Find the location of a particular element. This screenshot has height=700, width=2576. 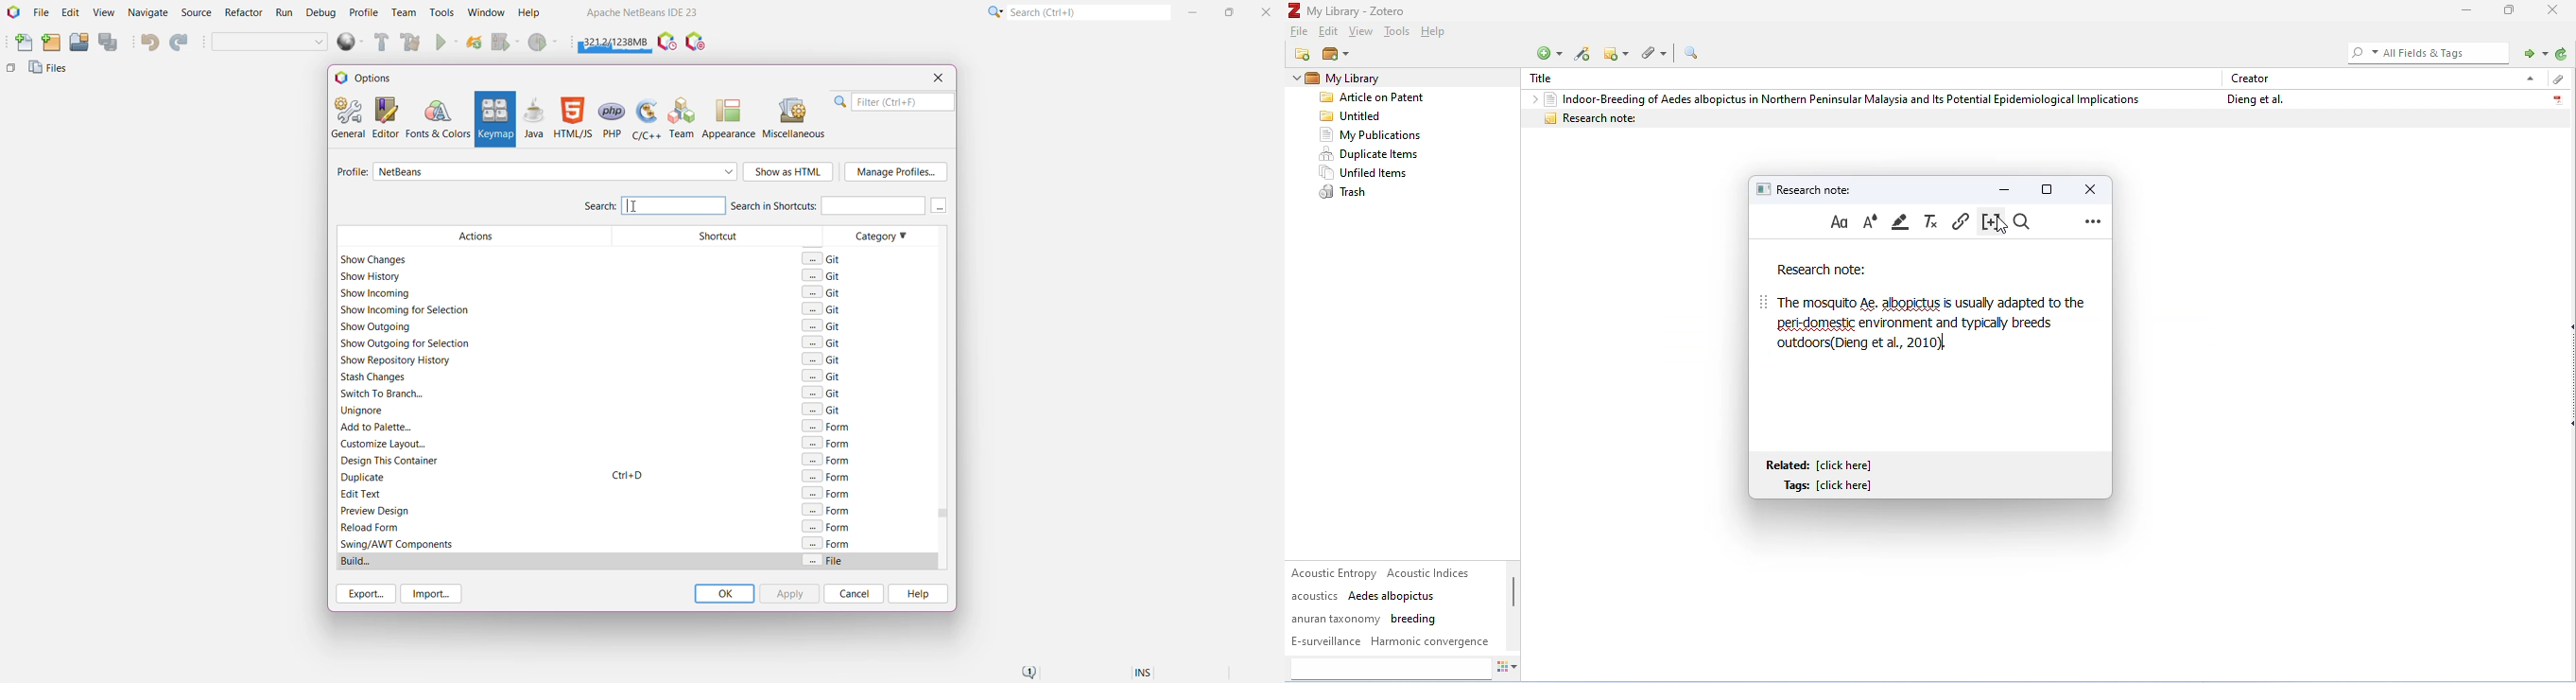

 is located at coordinates (11, 71).